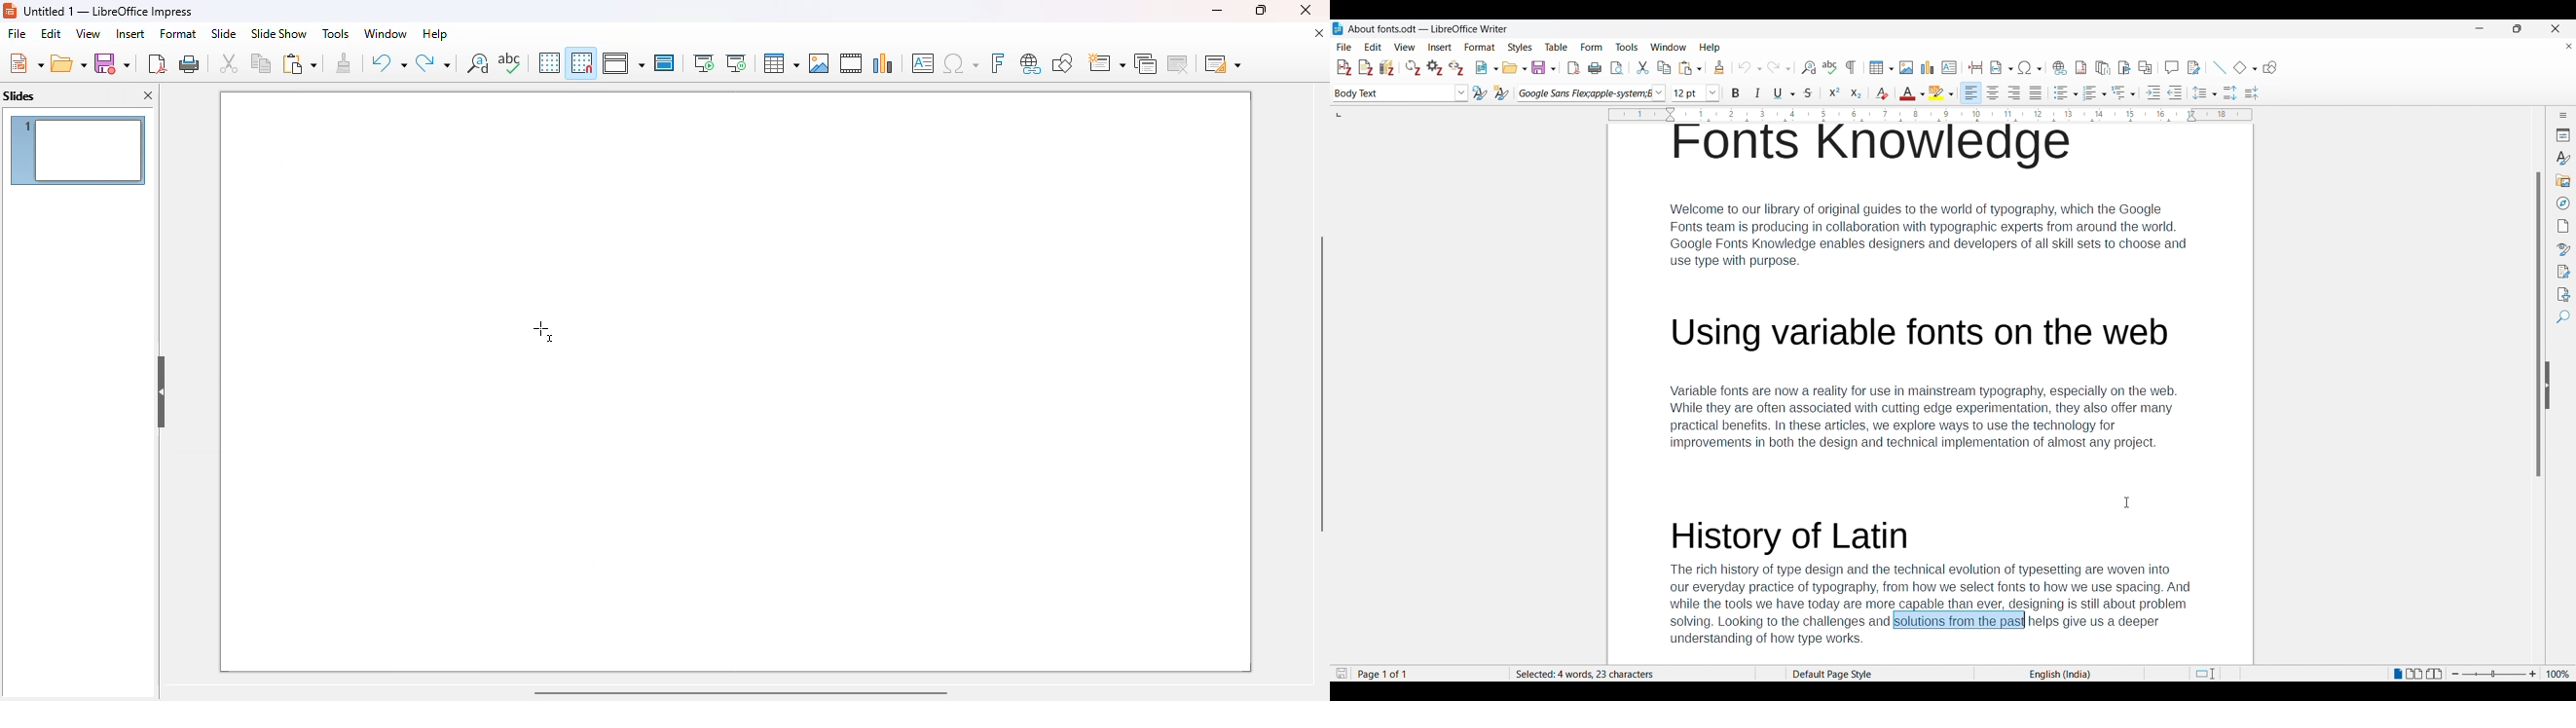 The width and height of the screenshot is (2576, 728). Describe the element at coordinates (385, 33) in the screenshot. I see `window` at that location.